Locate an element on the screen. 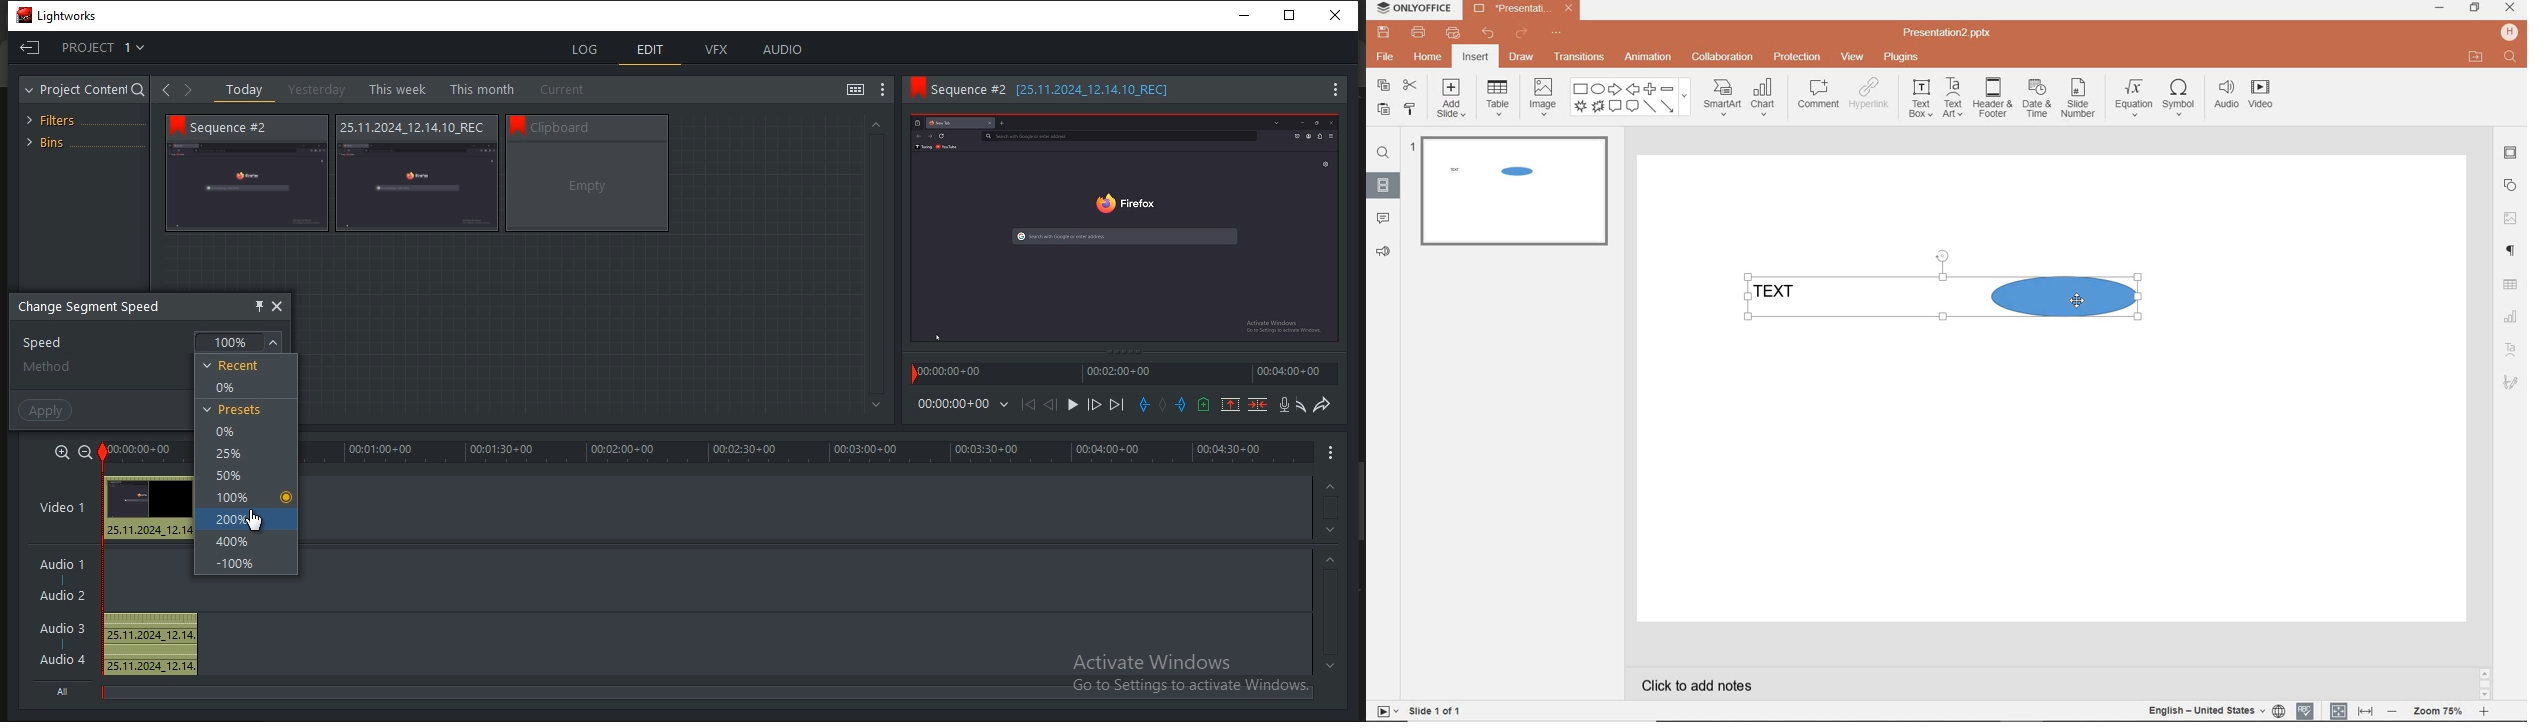 Image resolution: width=2548 pixels, height=728 pixels. animation is located at coordinates (1647, 58).